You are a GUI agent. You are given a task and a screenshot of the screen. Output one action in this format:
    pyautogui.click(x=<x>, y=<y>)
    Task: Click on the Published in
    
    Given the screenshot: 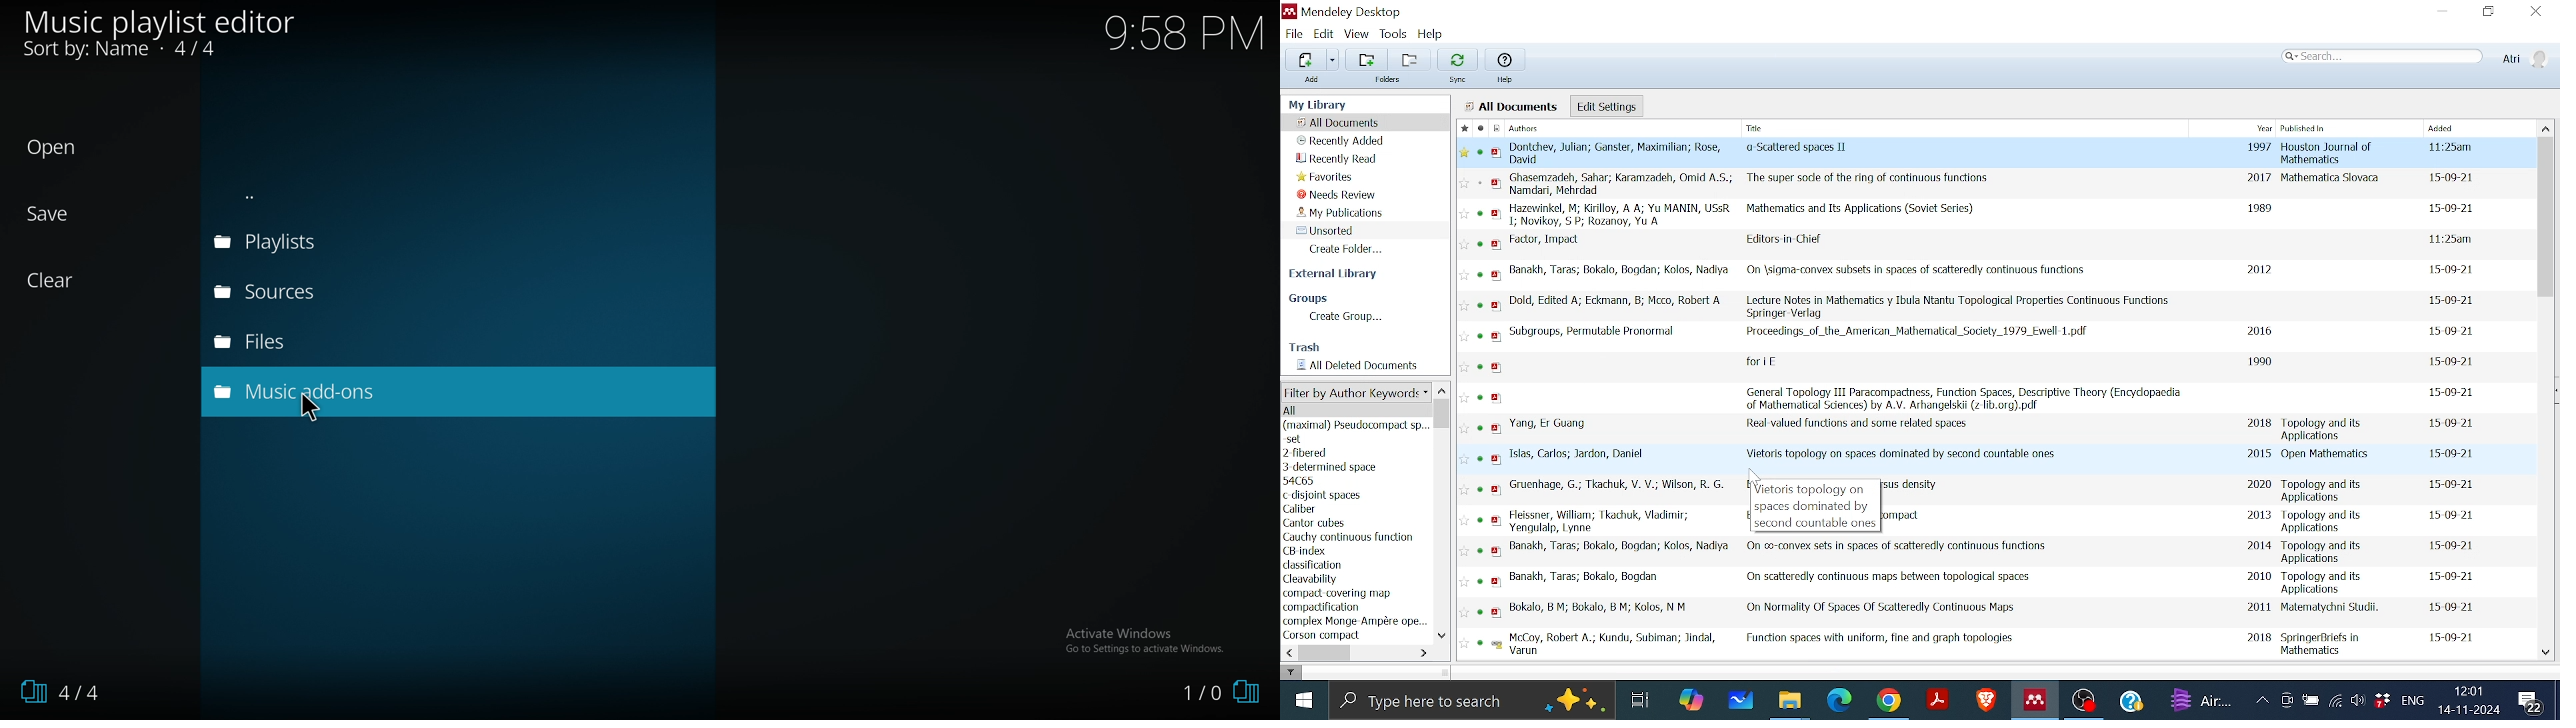 What is the action you would take?
    pyautogui.click(x=2325, y=551)
    